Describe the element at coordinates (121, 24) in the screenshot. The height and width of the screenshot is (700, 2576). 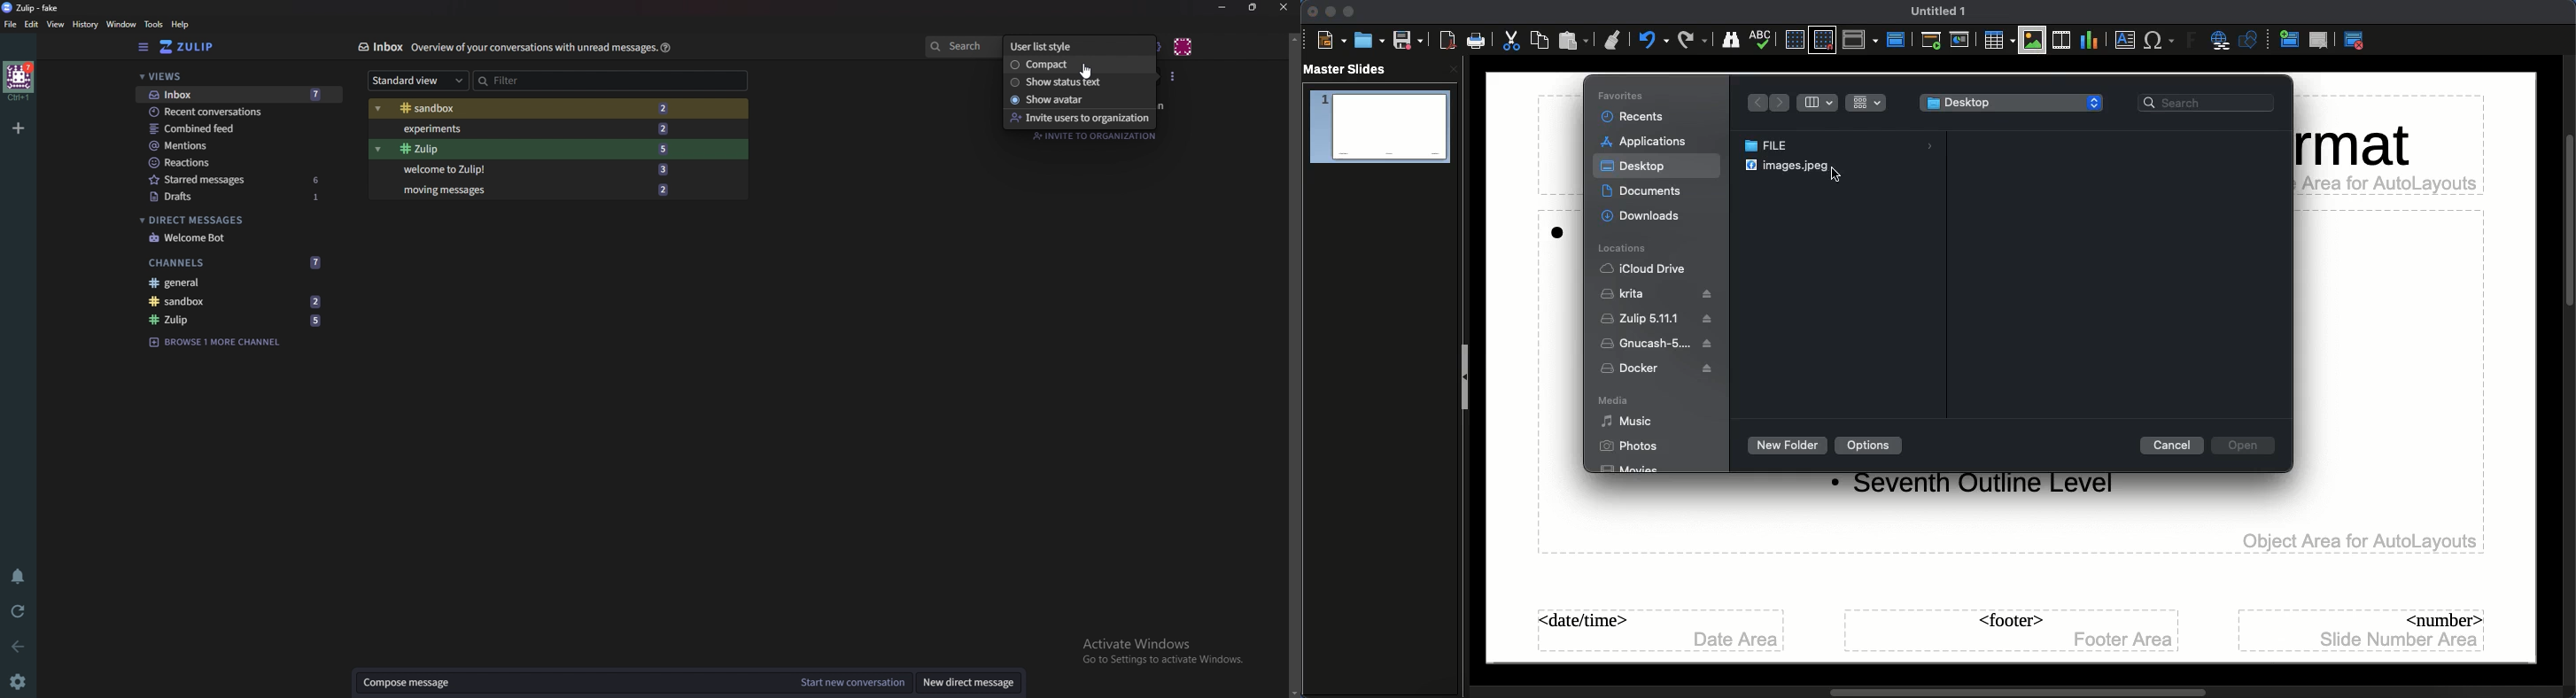
I see `Window` at that location.